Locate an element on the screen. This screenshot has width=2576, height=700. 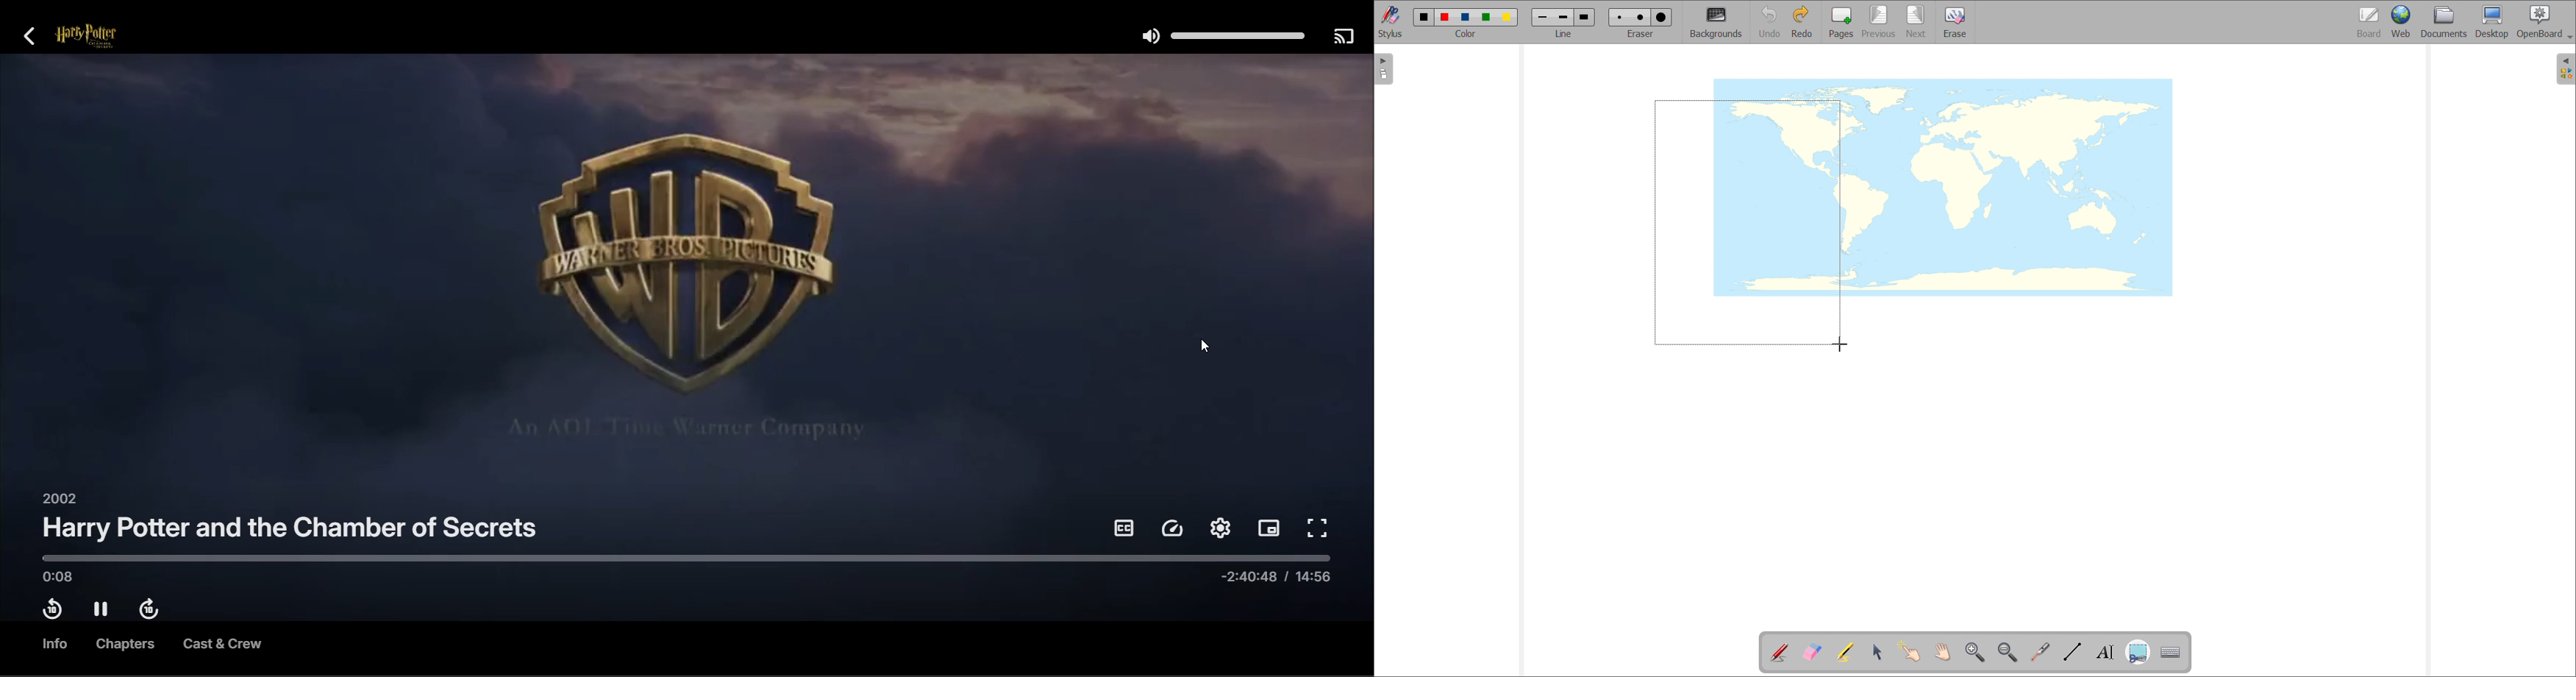
yellow is located at coordinates (1508, 18).